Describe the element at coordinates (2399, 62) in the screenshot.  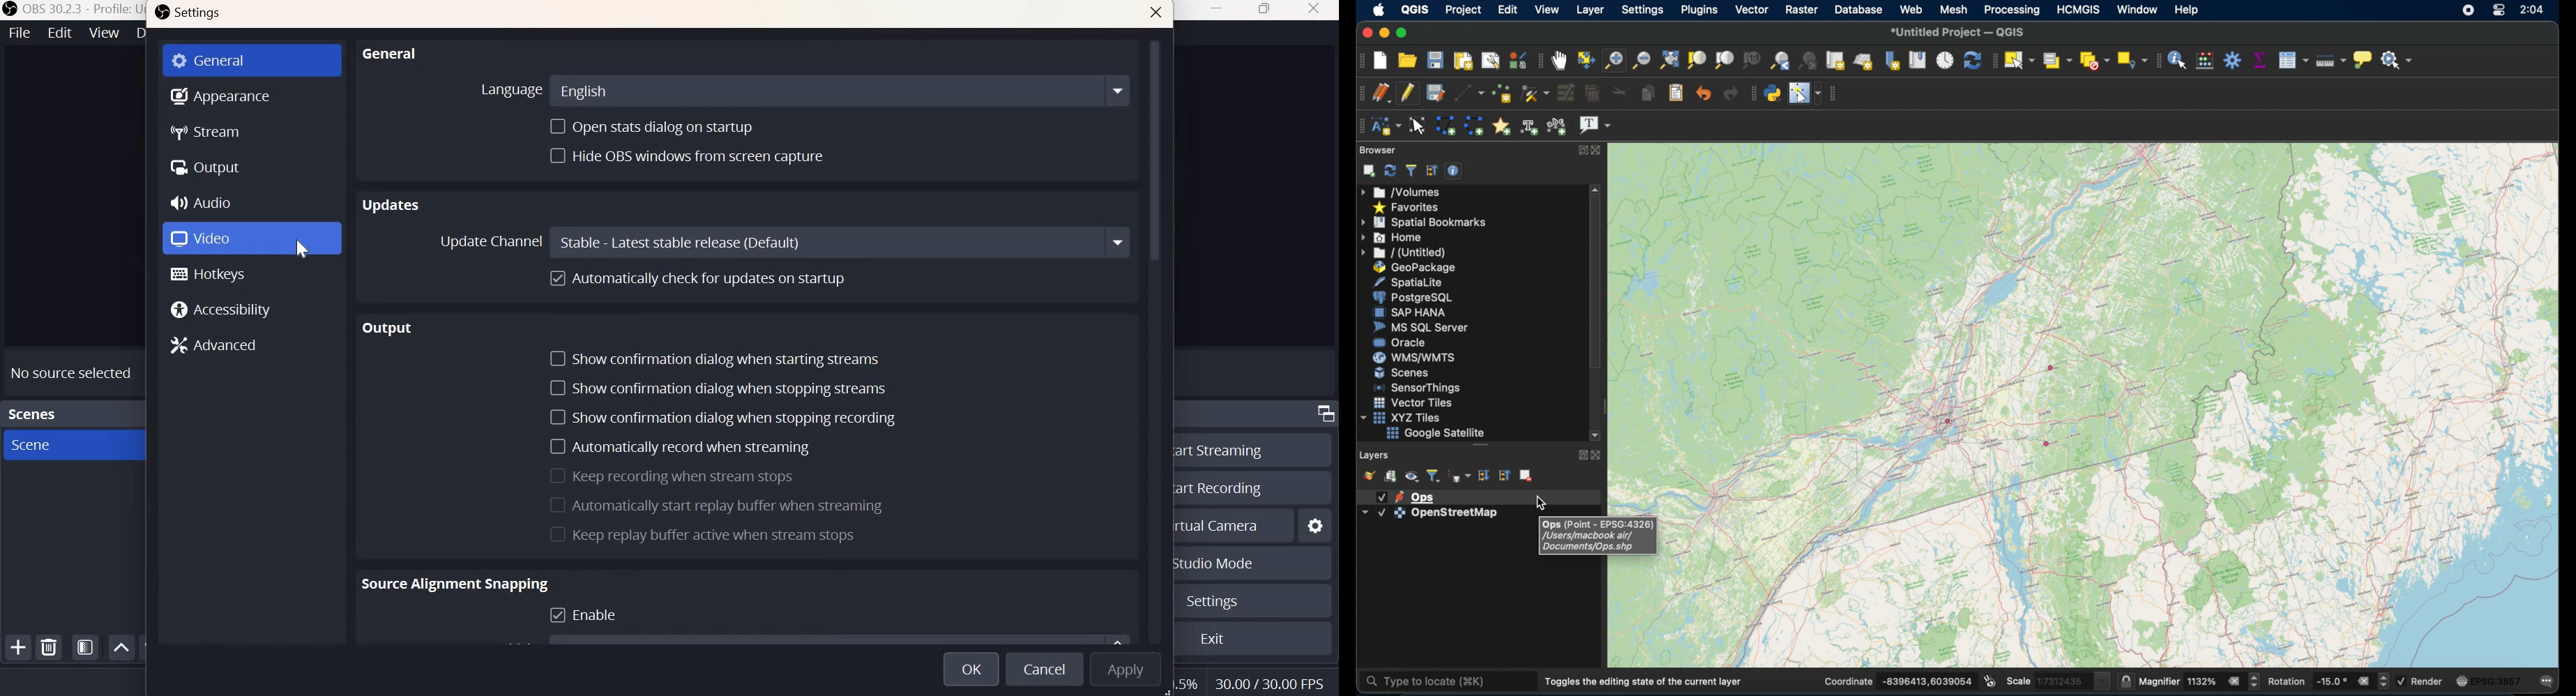
I see `no action selected` at that location.